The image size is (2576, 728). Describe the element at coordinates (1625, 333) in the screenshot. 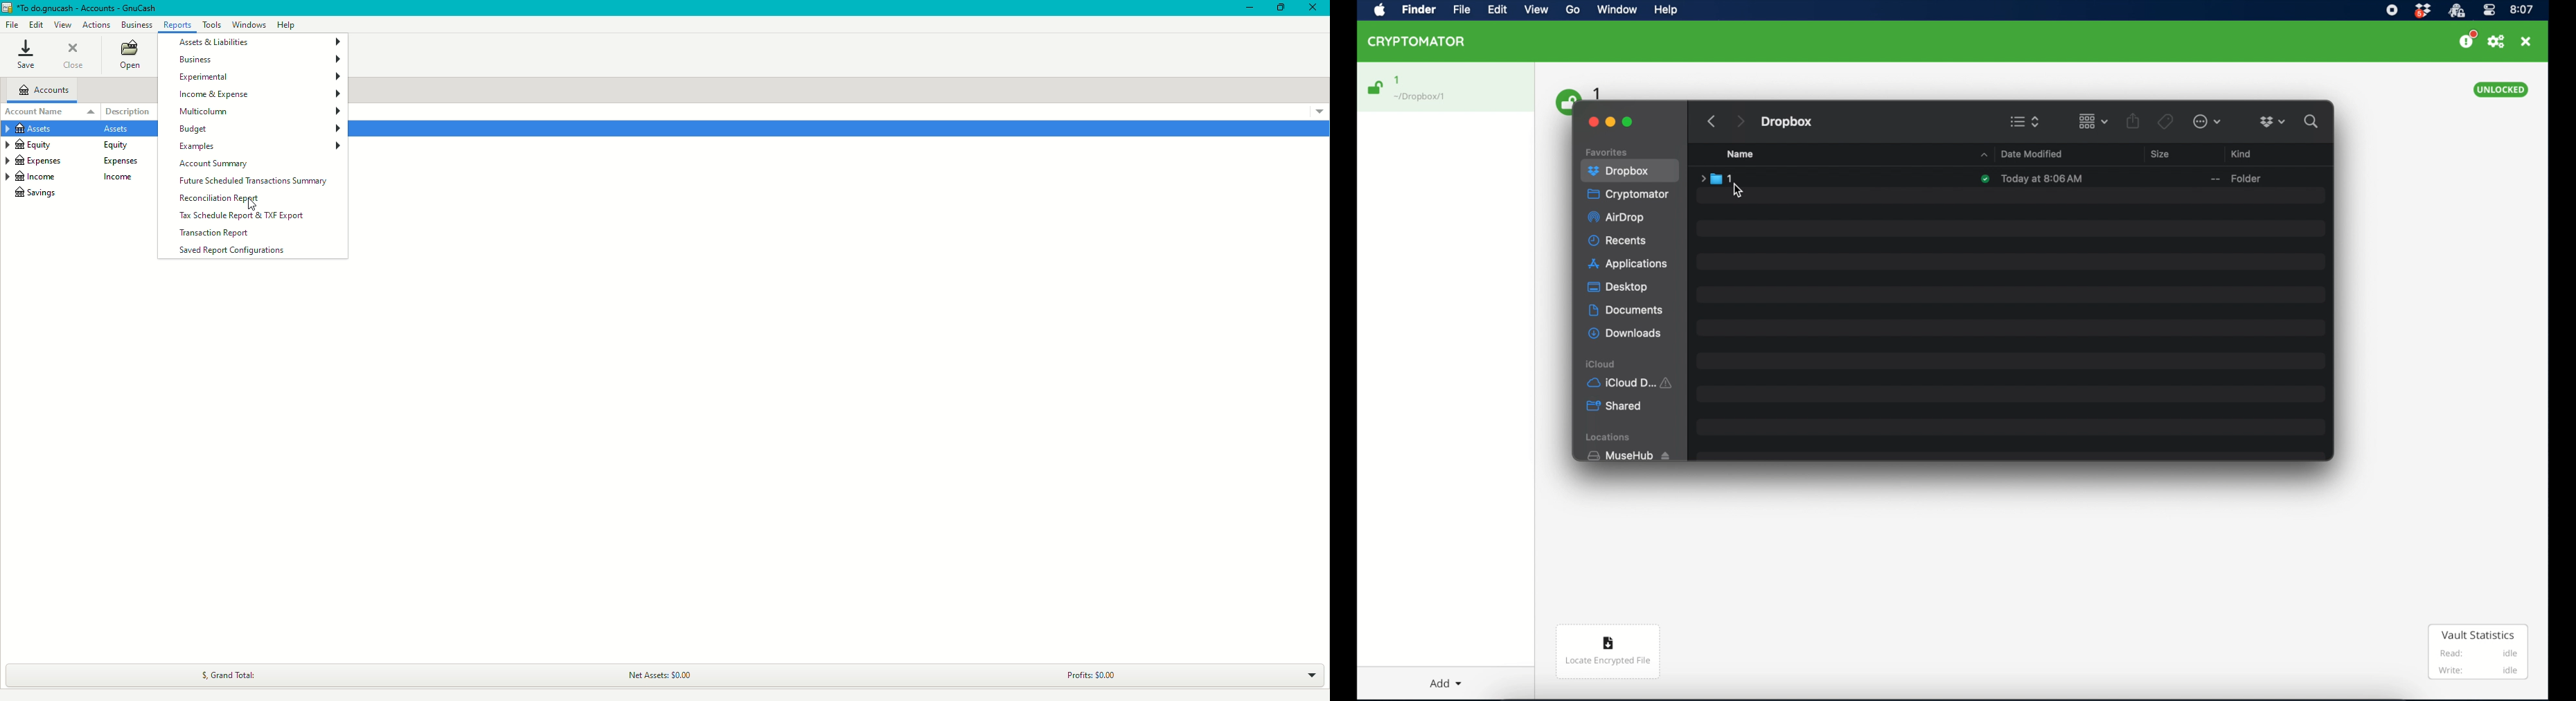

I see `downloads` at that location.